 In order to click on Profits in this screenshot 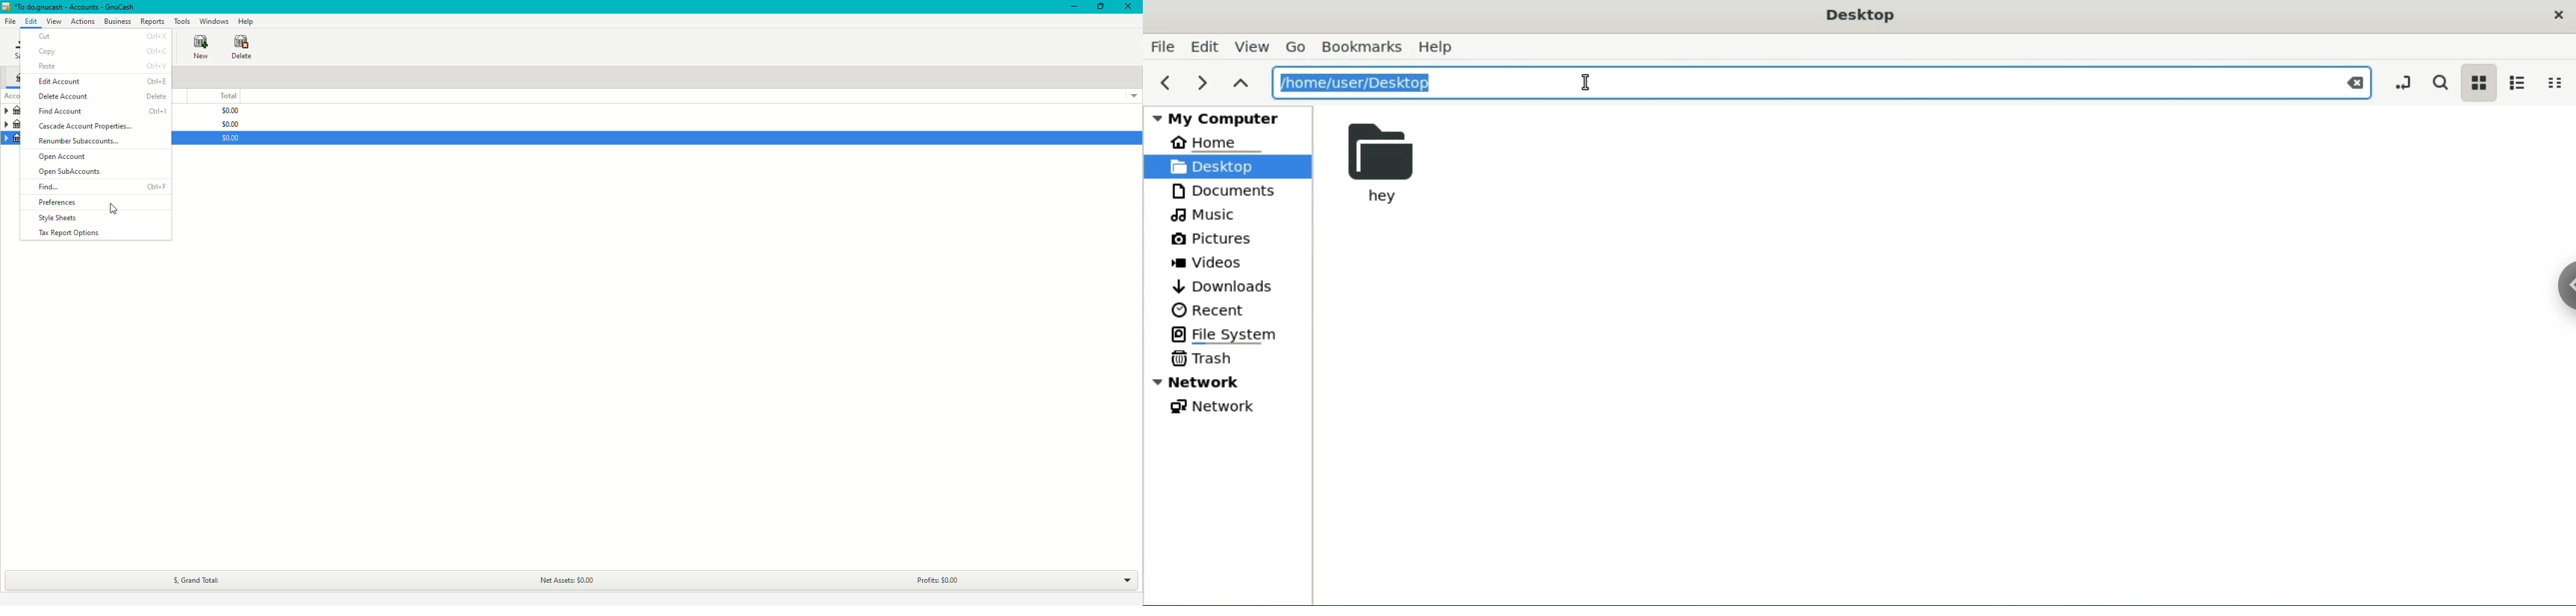, I will do `click(935, 581)`.